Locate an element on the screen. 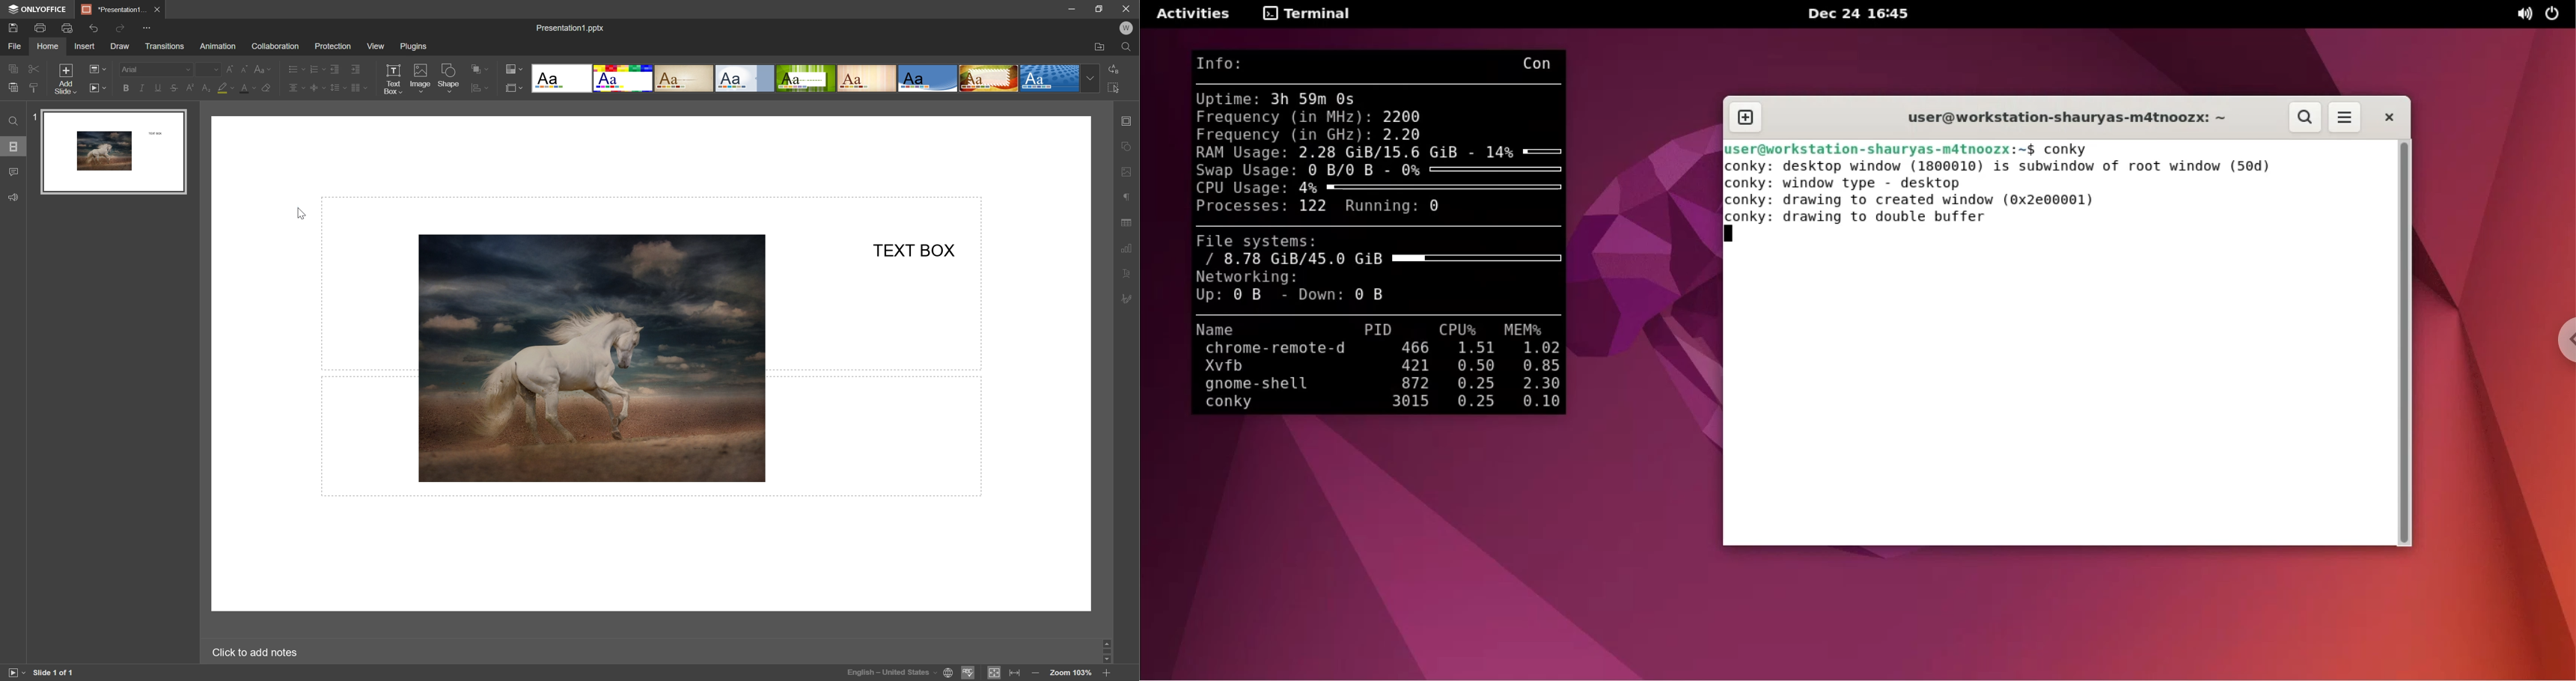 The width and height of the screenshot is (2576, 700). decrement font size is located at coordinates (244, 68).